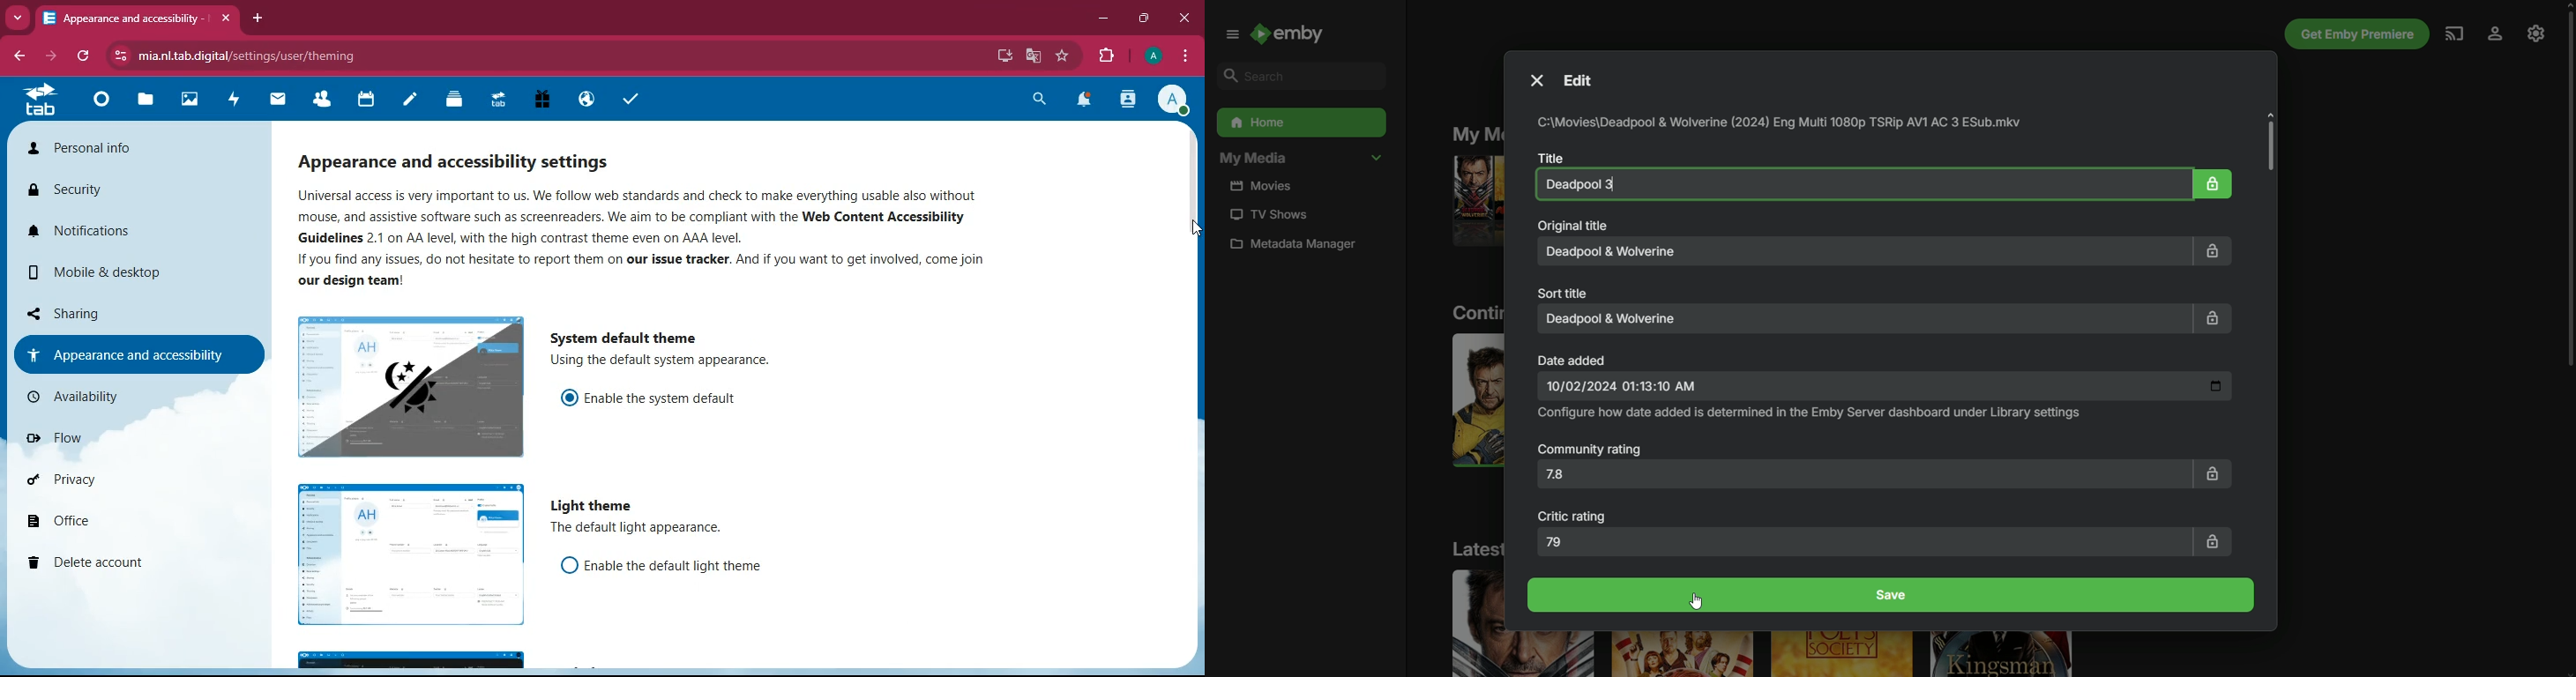 This screenshot has width=2576, height=700. I want to click on security, so click(131, 192).